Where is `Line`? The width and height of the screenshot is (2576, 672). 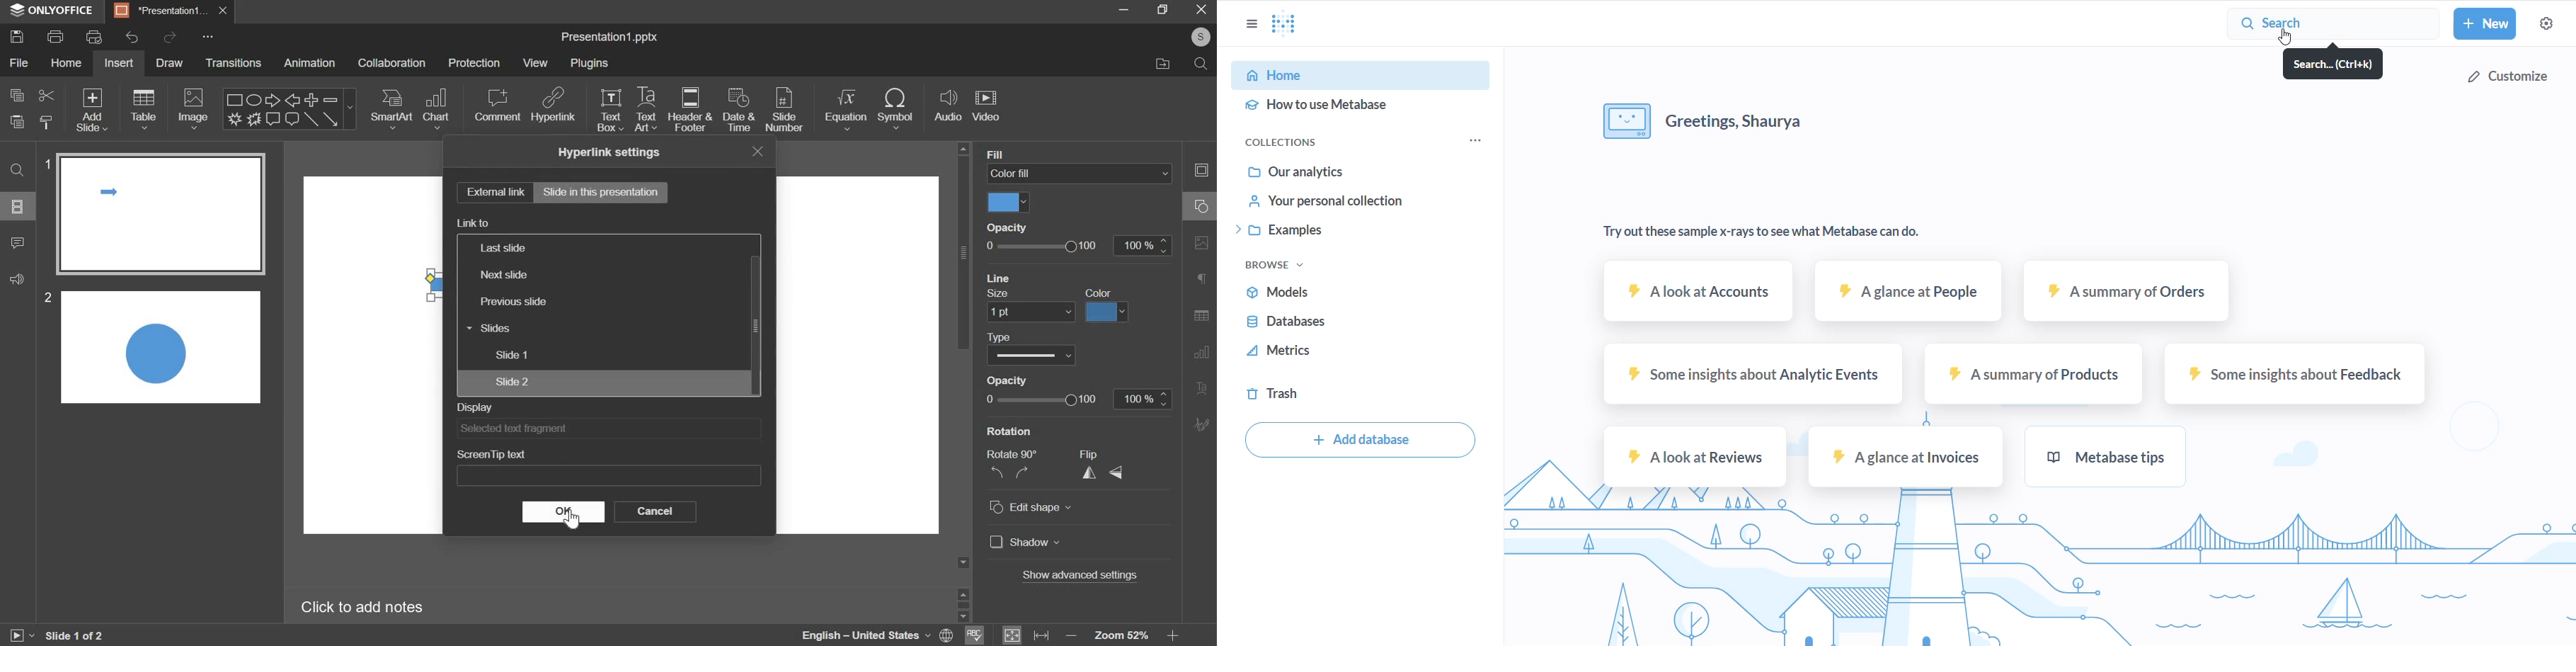 Line is located at coordinates (1000, 278).